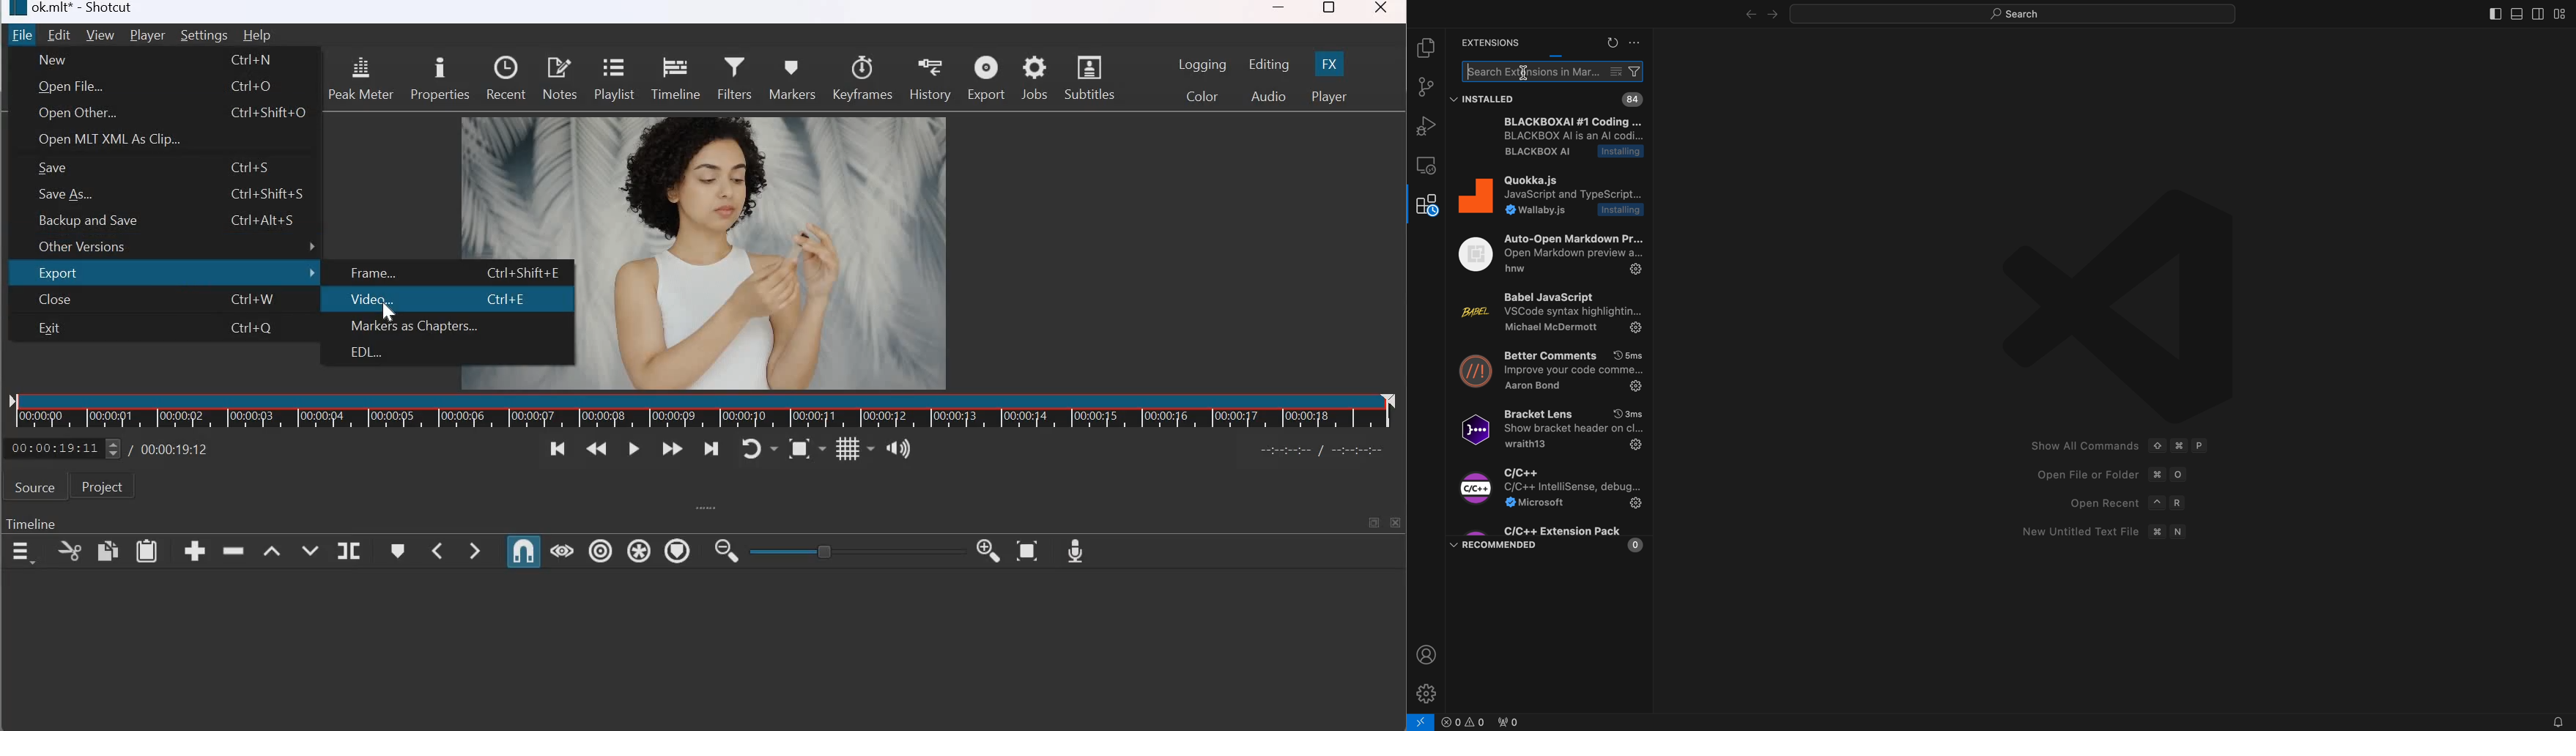 The width and height of the screenshot is (2576, 756). I want to click on Export, so click(986, 78).